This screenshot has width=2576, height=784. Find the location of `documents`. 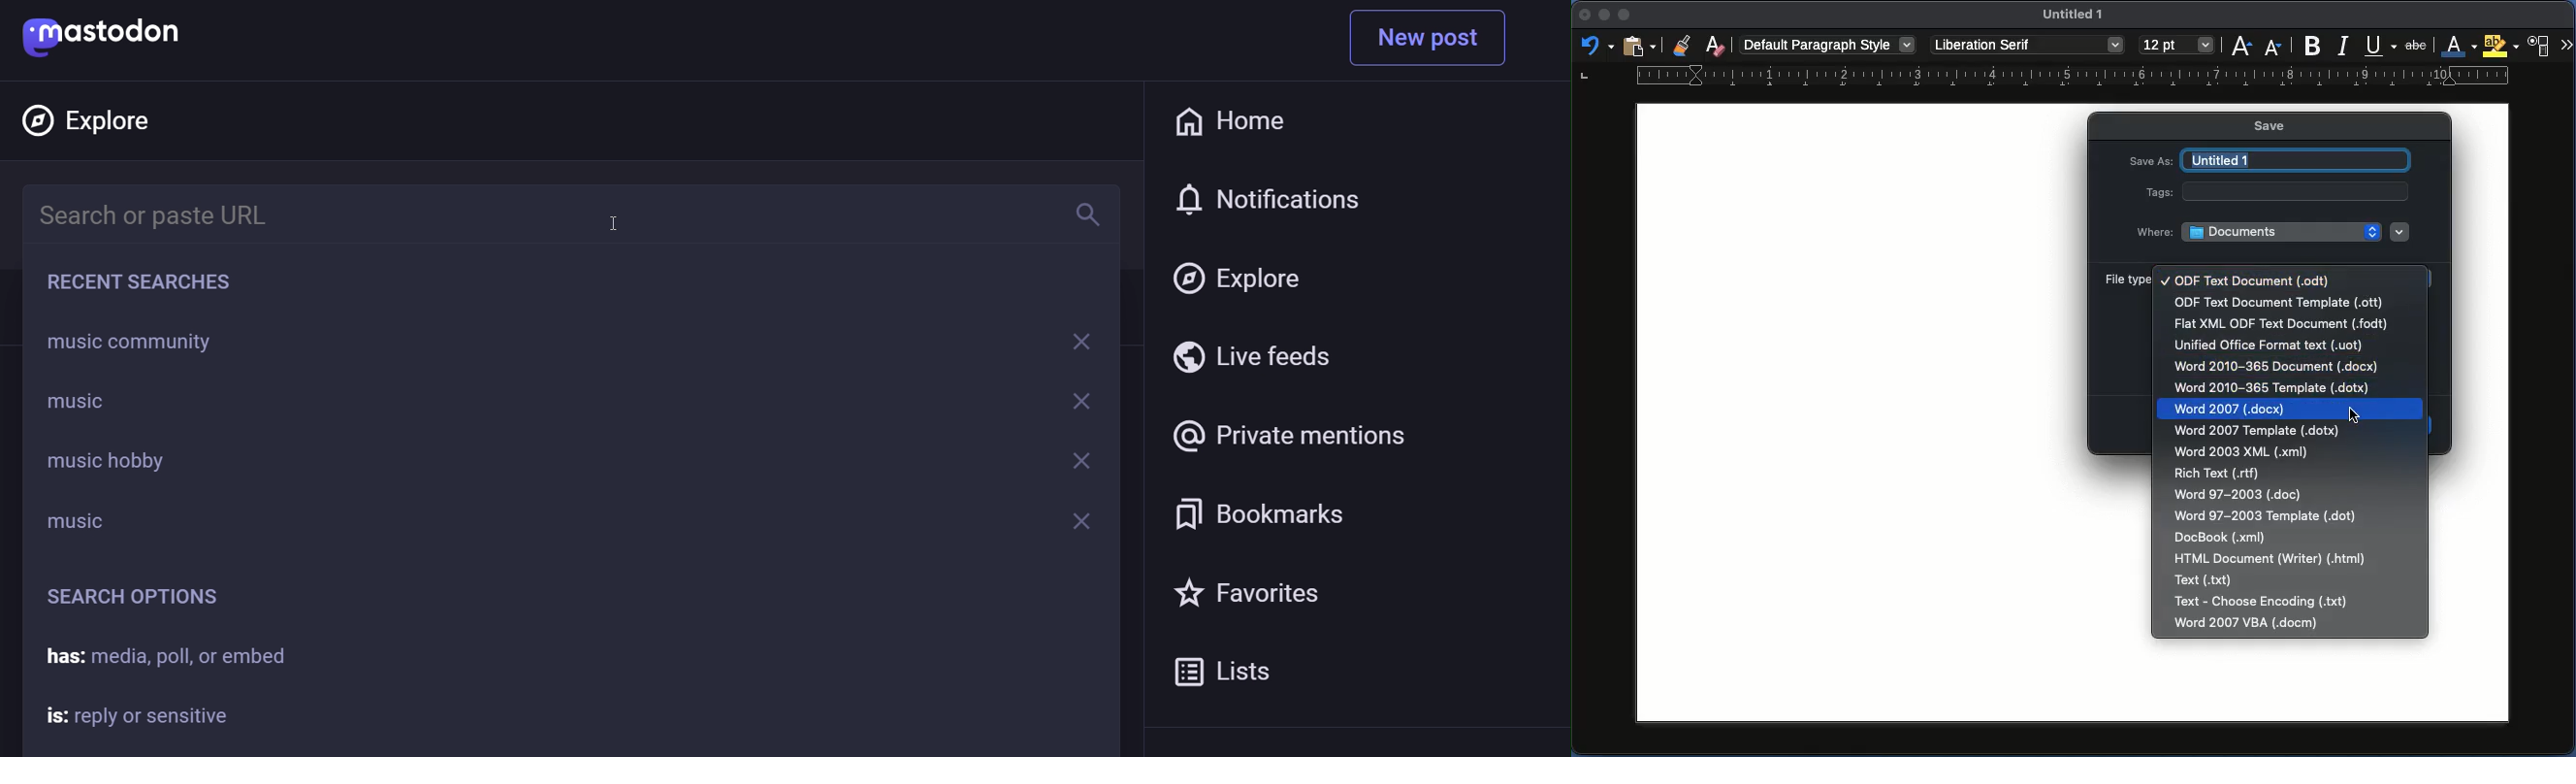

documents is located at coordinates (2281, 231).